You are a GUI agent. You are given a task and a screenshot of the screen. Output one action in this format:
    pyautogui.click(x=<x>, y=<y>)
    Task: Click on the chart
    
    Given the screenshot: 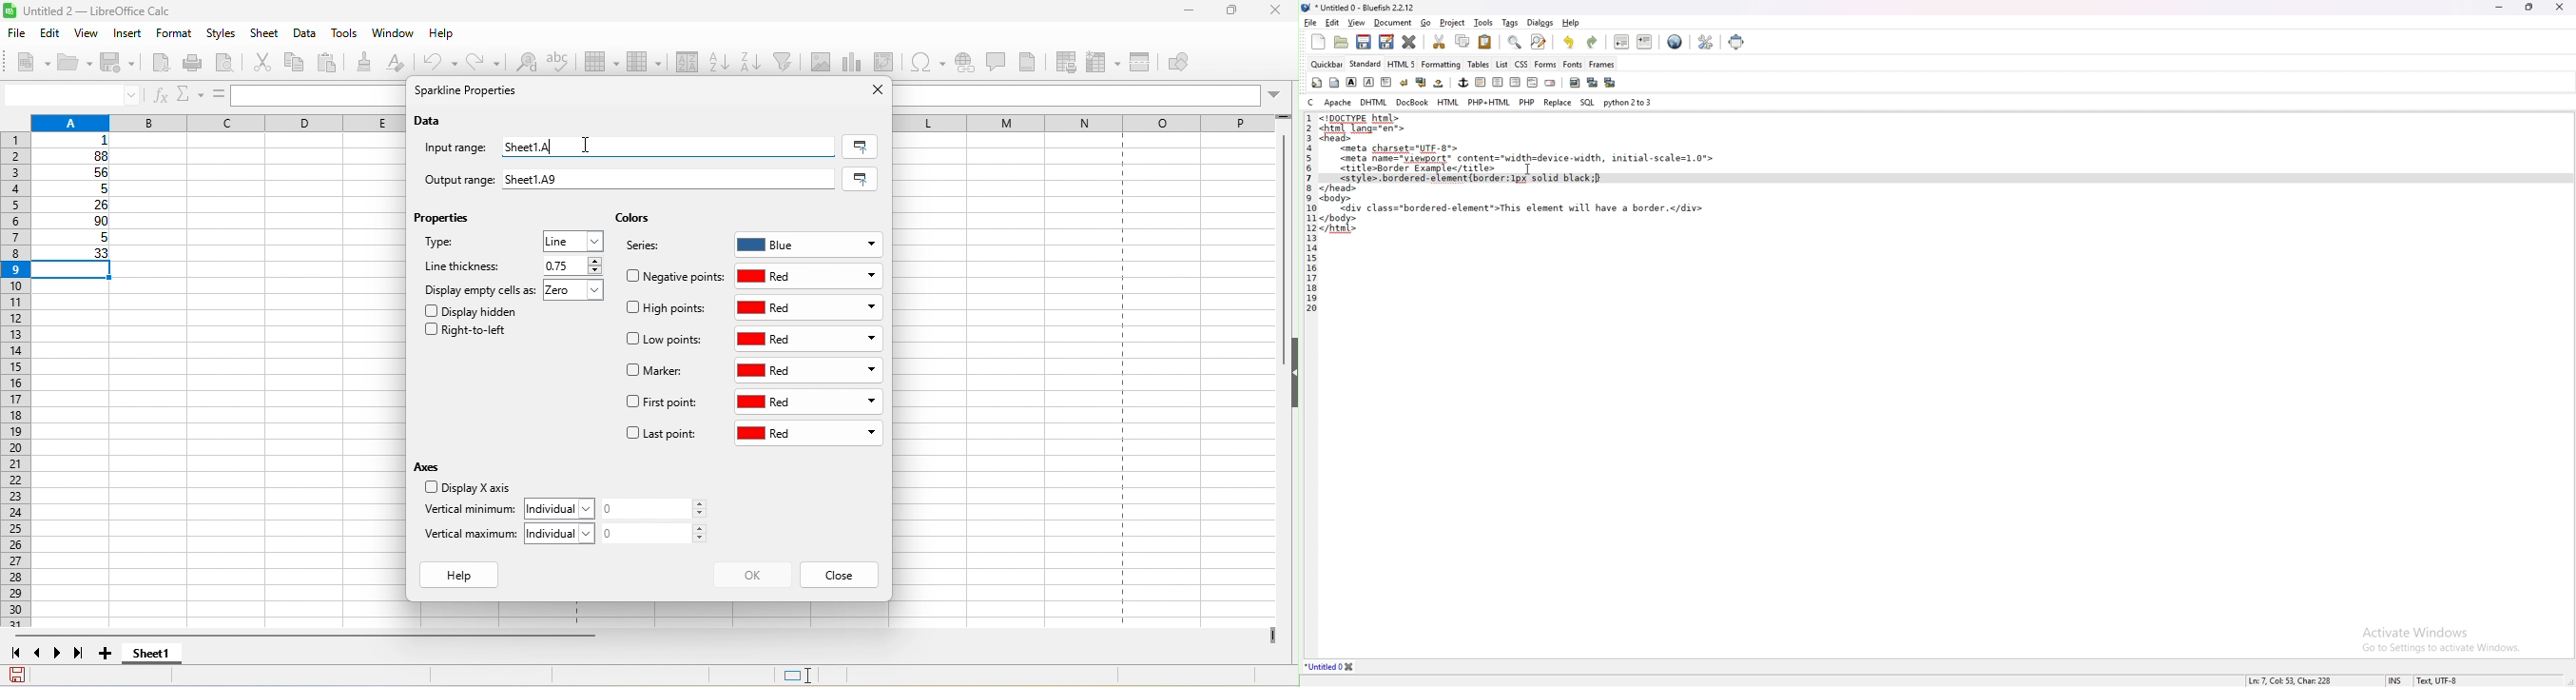 What is the action you would take?
    pyautogui.click(x=854, y=62)
    